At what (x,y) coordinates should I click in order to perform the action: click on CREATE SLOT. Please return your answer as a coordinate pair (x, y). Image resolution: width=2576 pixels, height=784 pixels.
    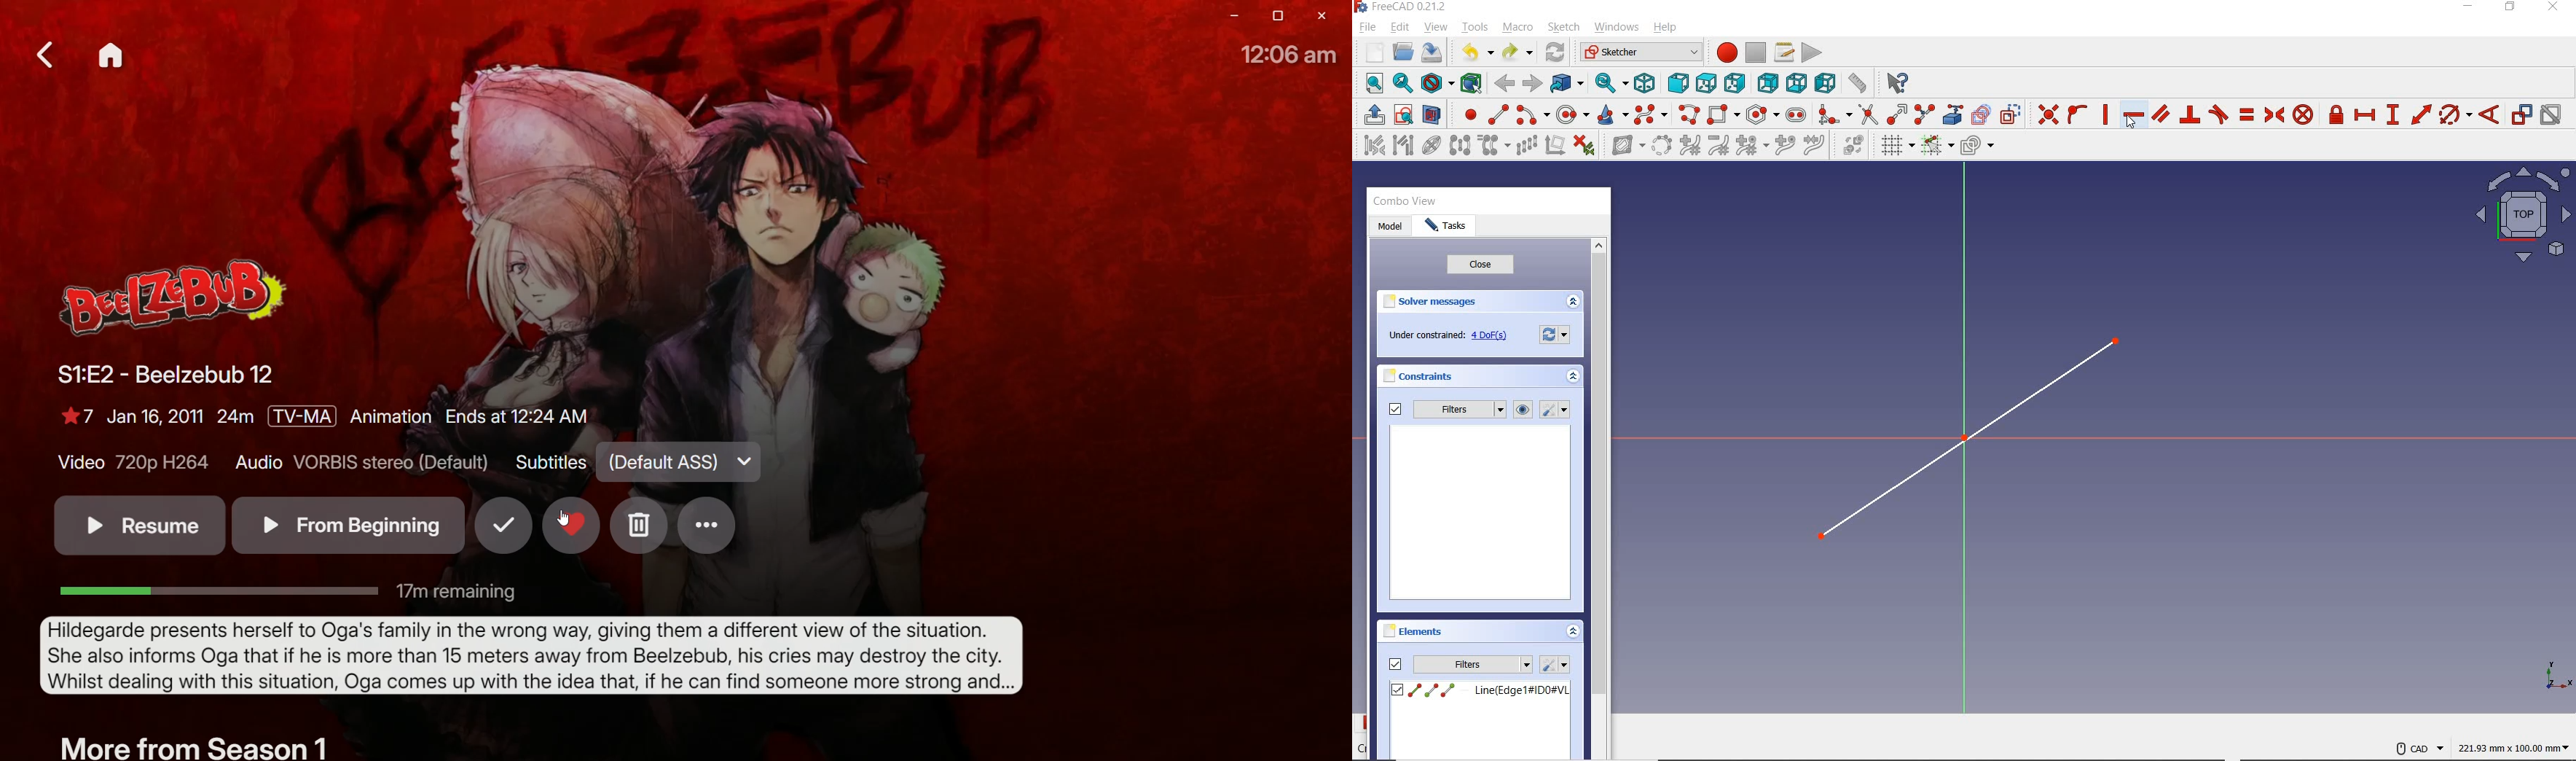
    Looking at the image, I should click on (1796, 114).